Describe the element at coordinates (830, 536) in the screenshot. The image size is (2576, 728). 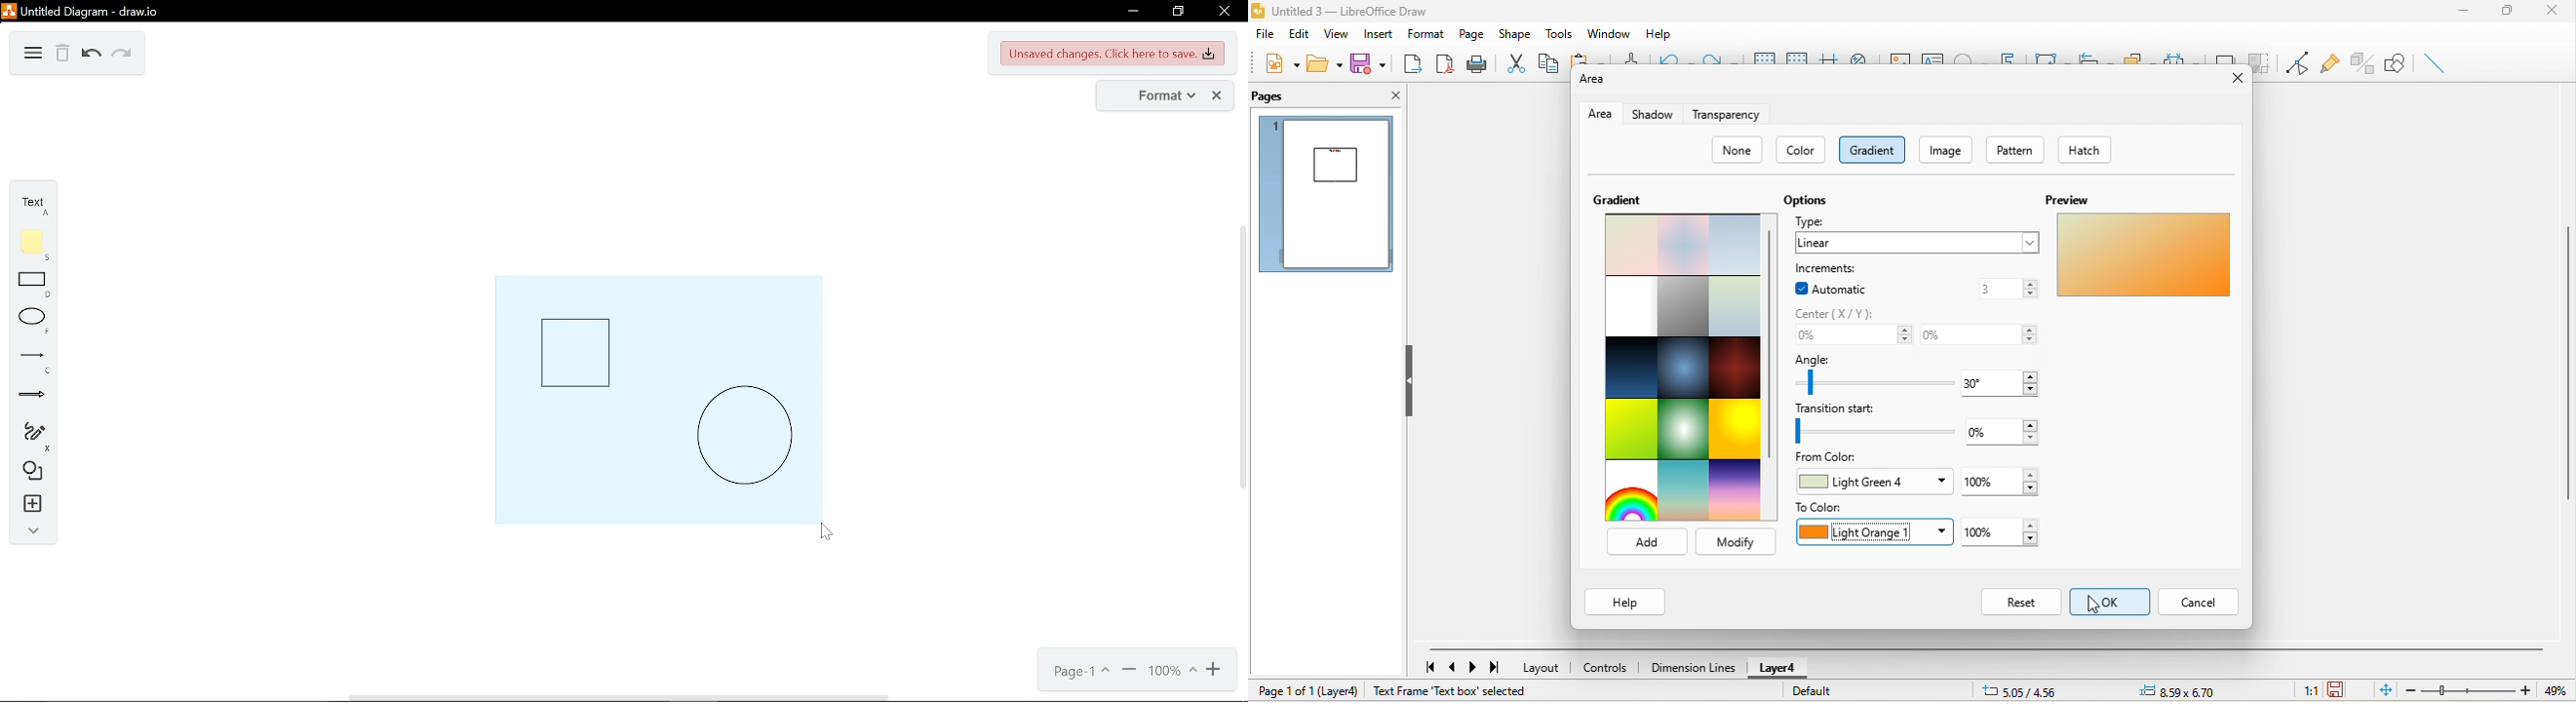
I see `Cursor` at that location.